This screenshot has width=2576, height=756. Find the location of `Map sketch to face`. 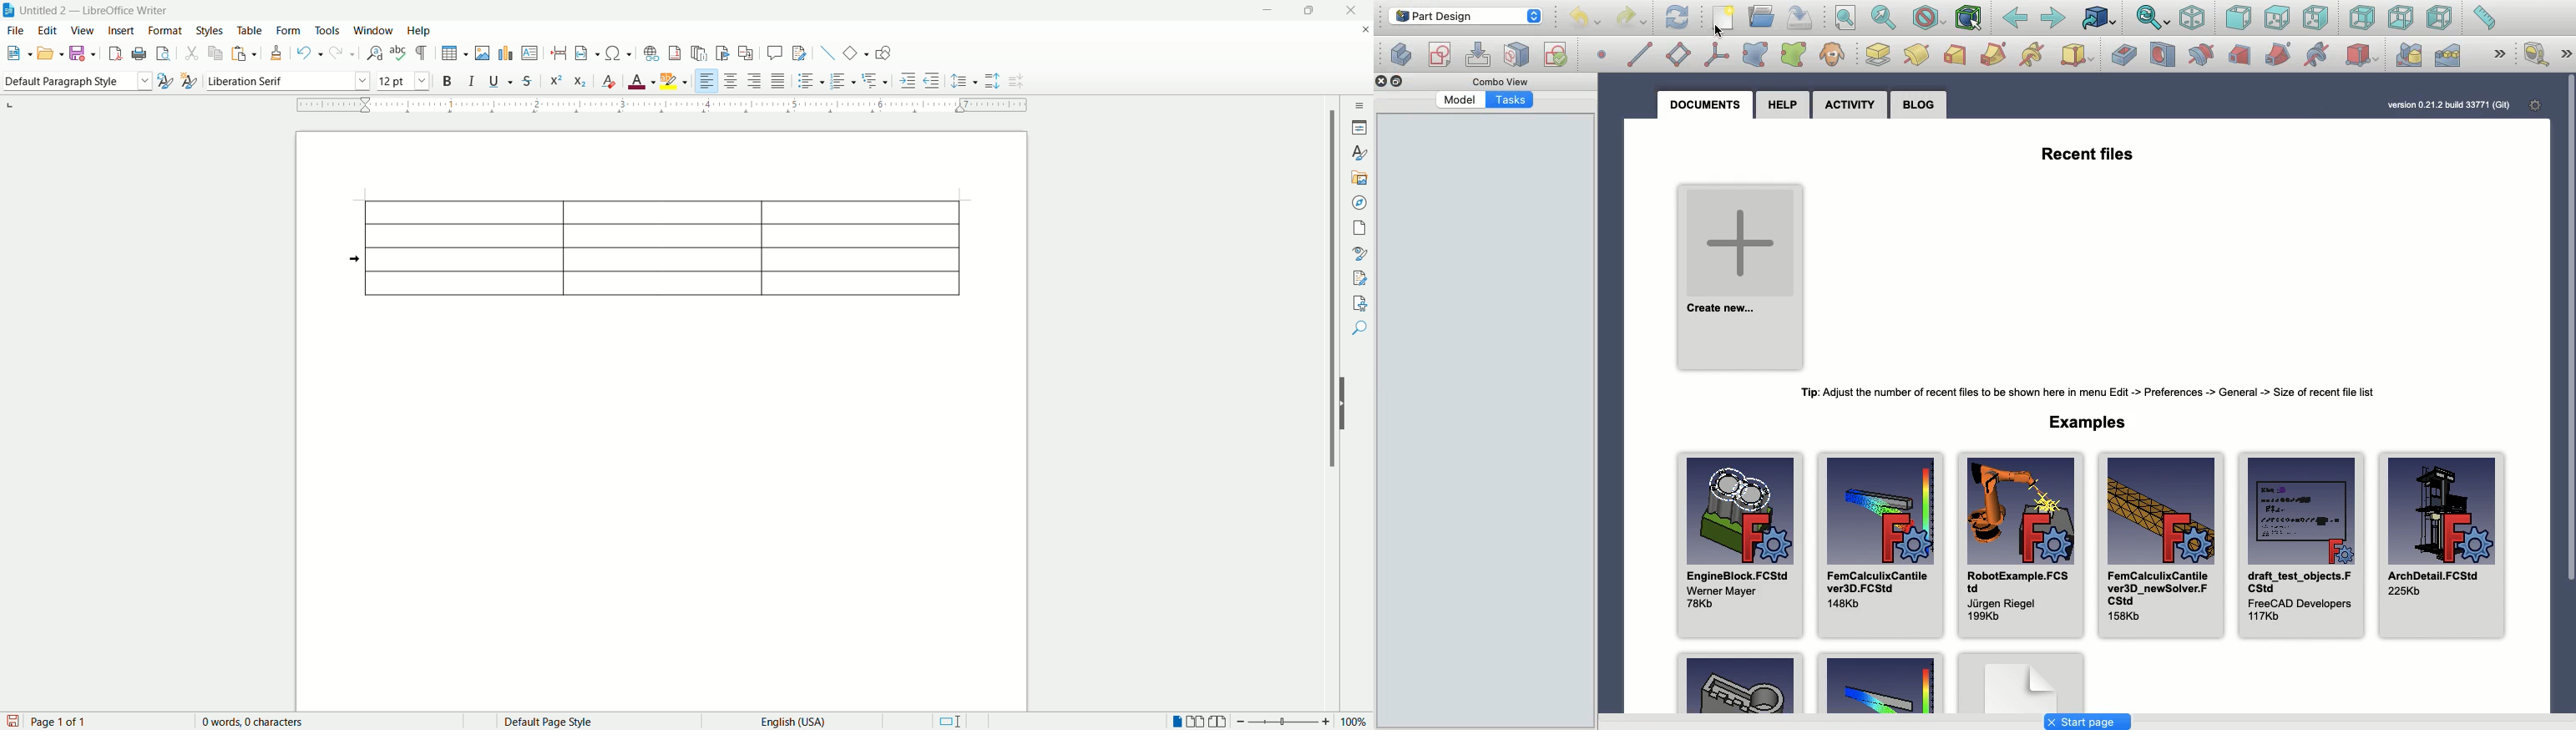

Map sketch to face is located at coordinates (1517, 55).